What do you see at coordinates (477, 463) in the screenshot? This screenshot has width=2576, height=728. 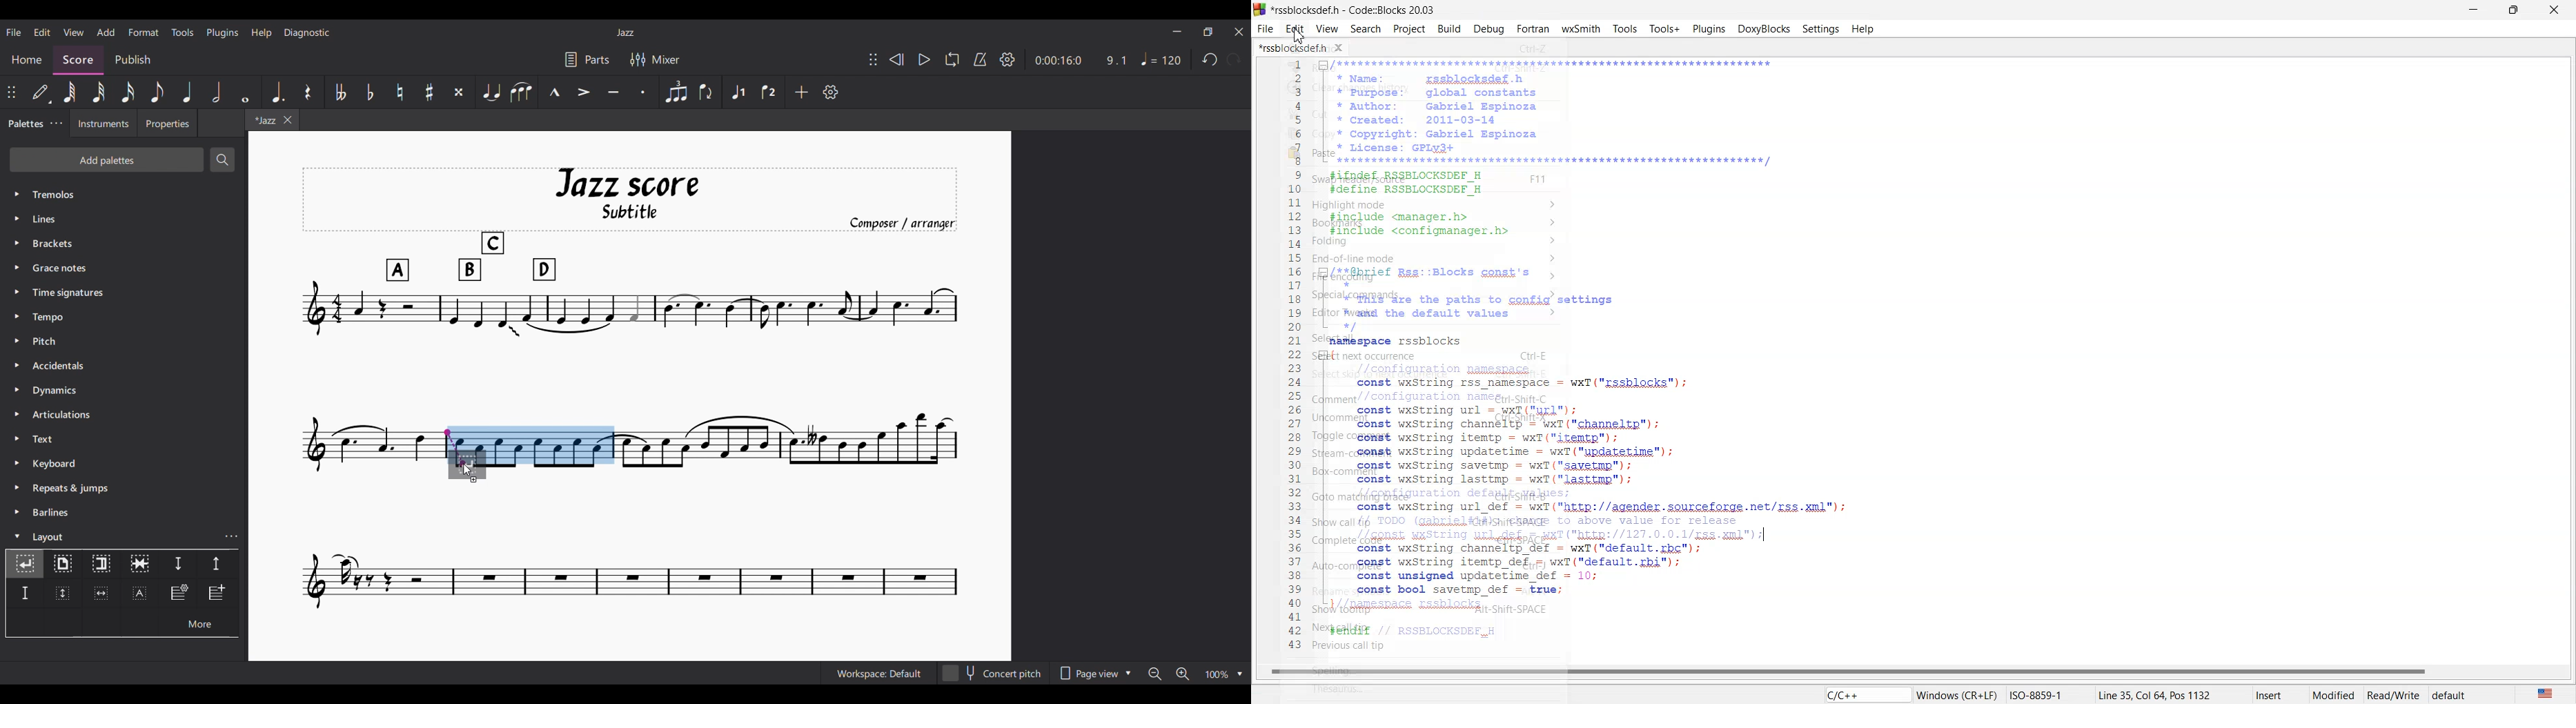 I see `Preview of addition` at bounding box center [477, 463].